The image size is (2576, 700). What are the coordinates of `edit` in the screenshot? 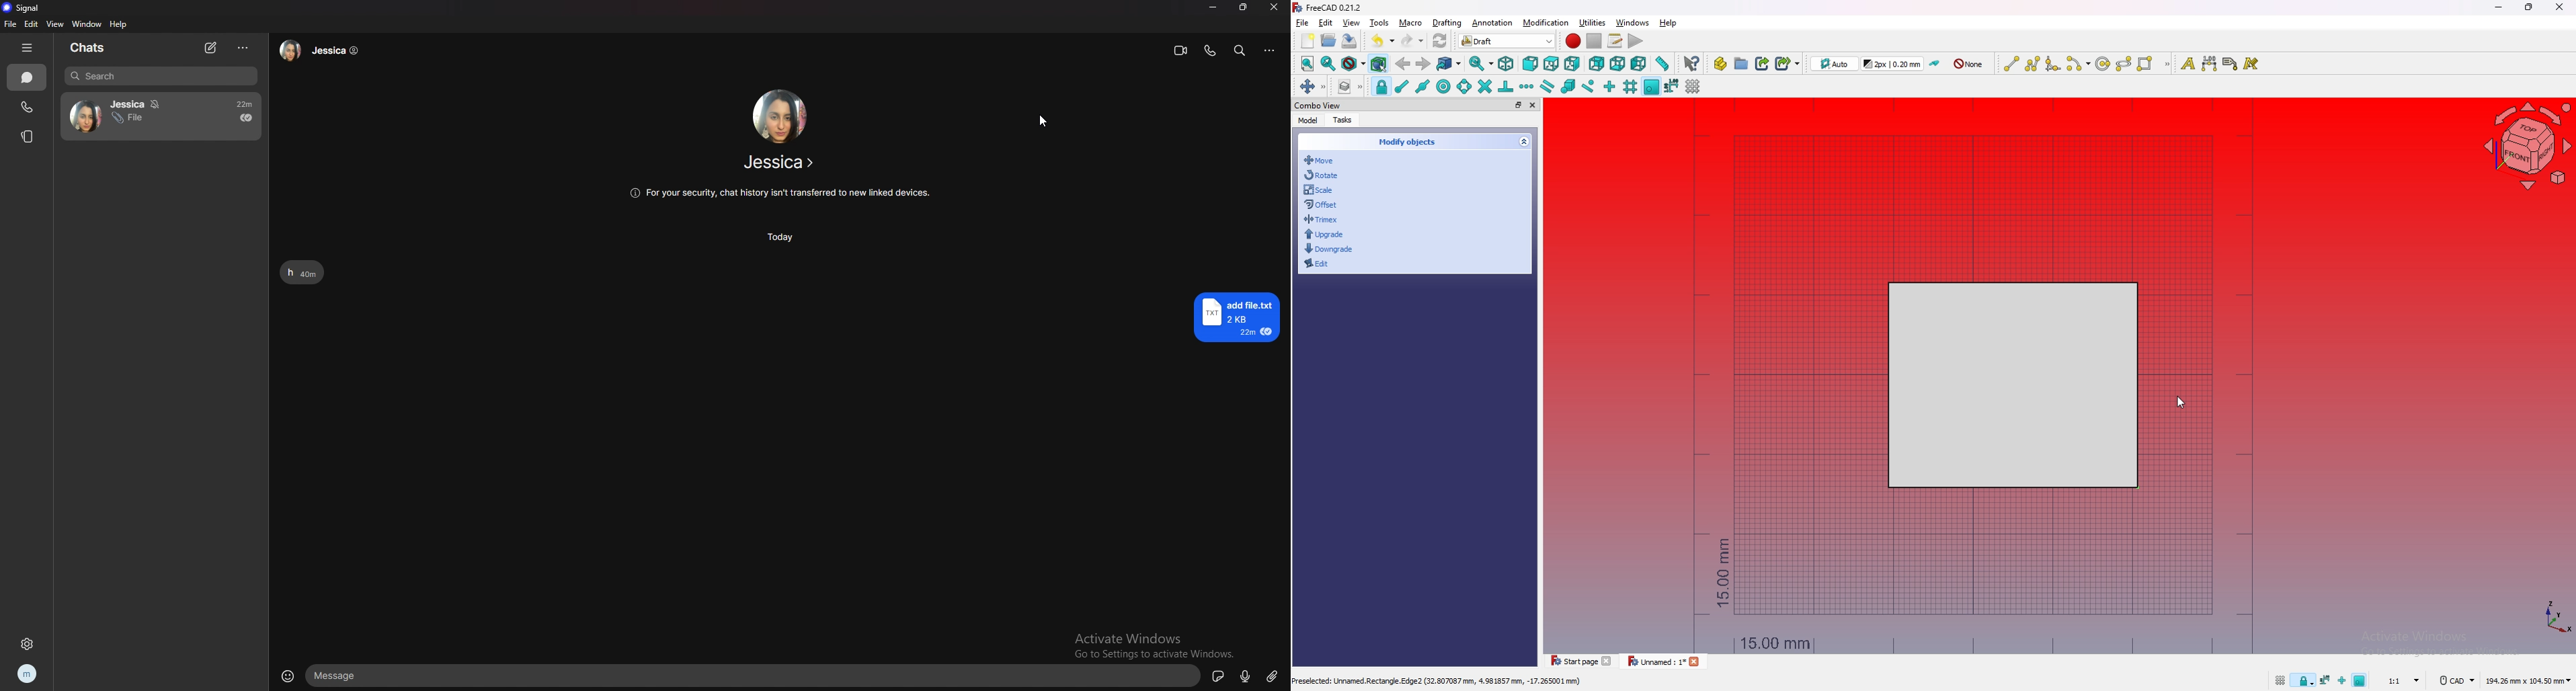 It's located at (1324, 264).